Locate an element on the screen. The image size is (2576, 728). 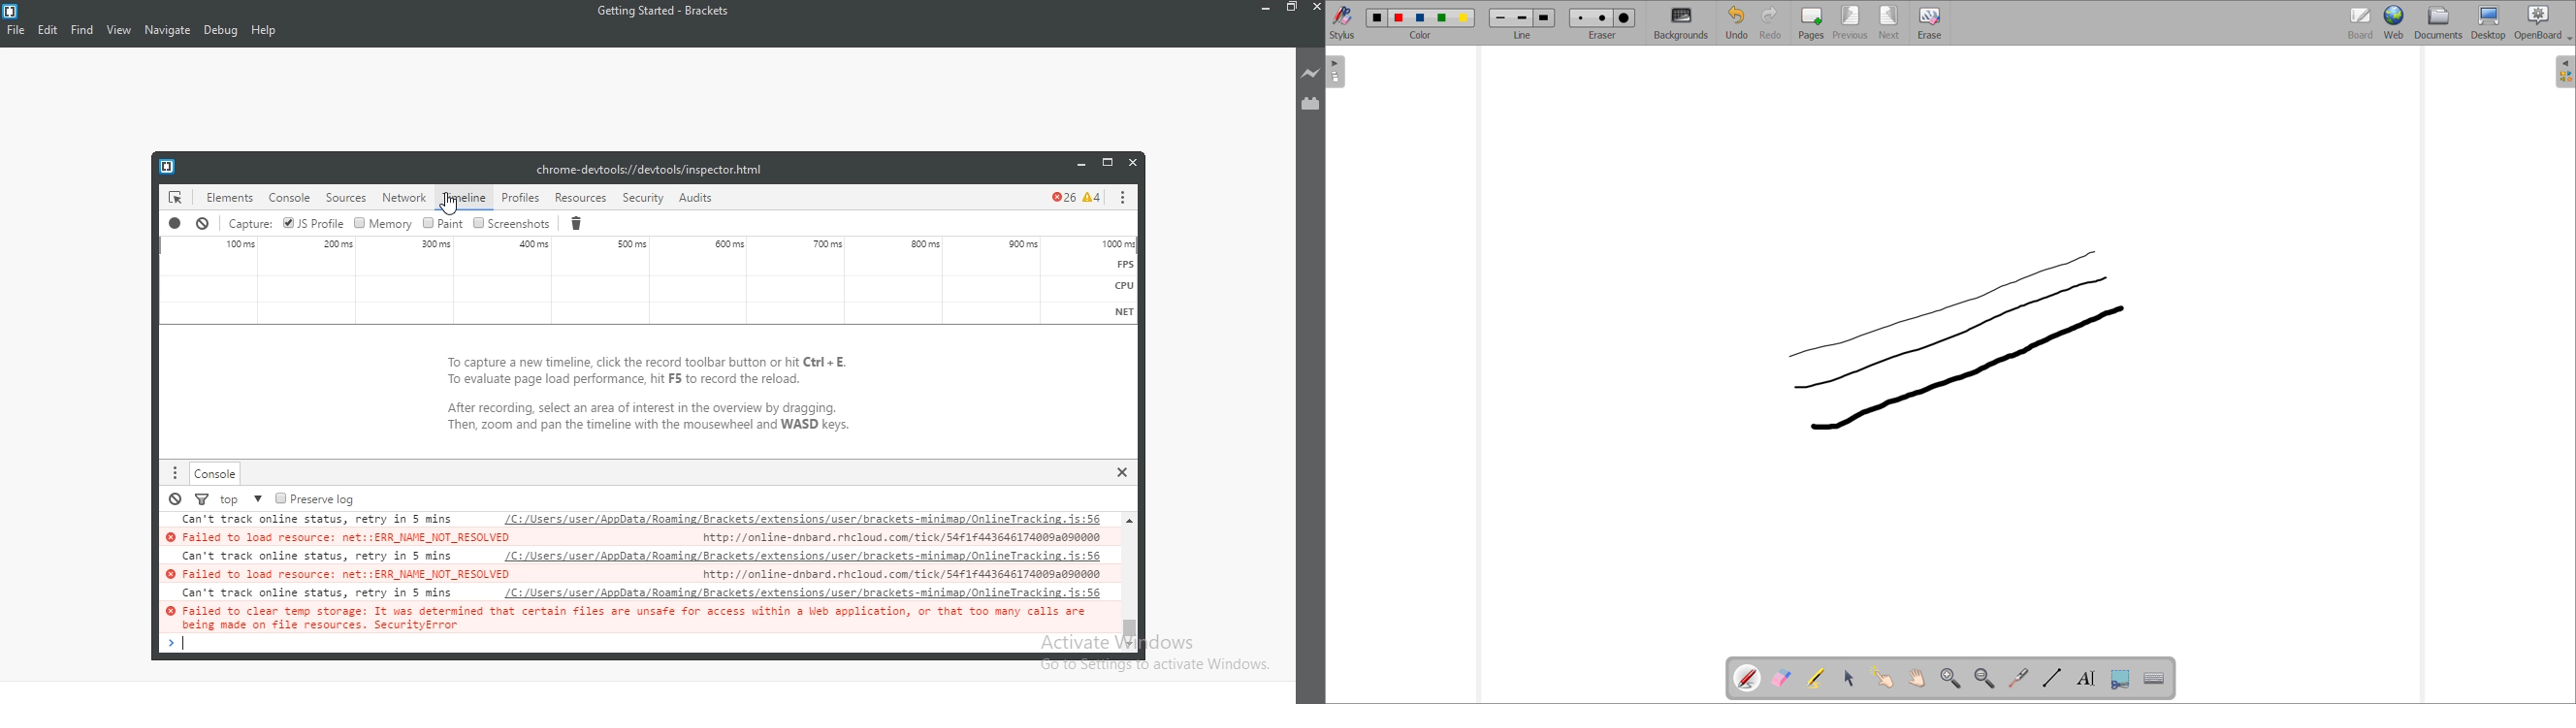
chrome-devtools://devtools/inspector.html is located at coordinates (647, 169).